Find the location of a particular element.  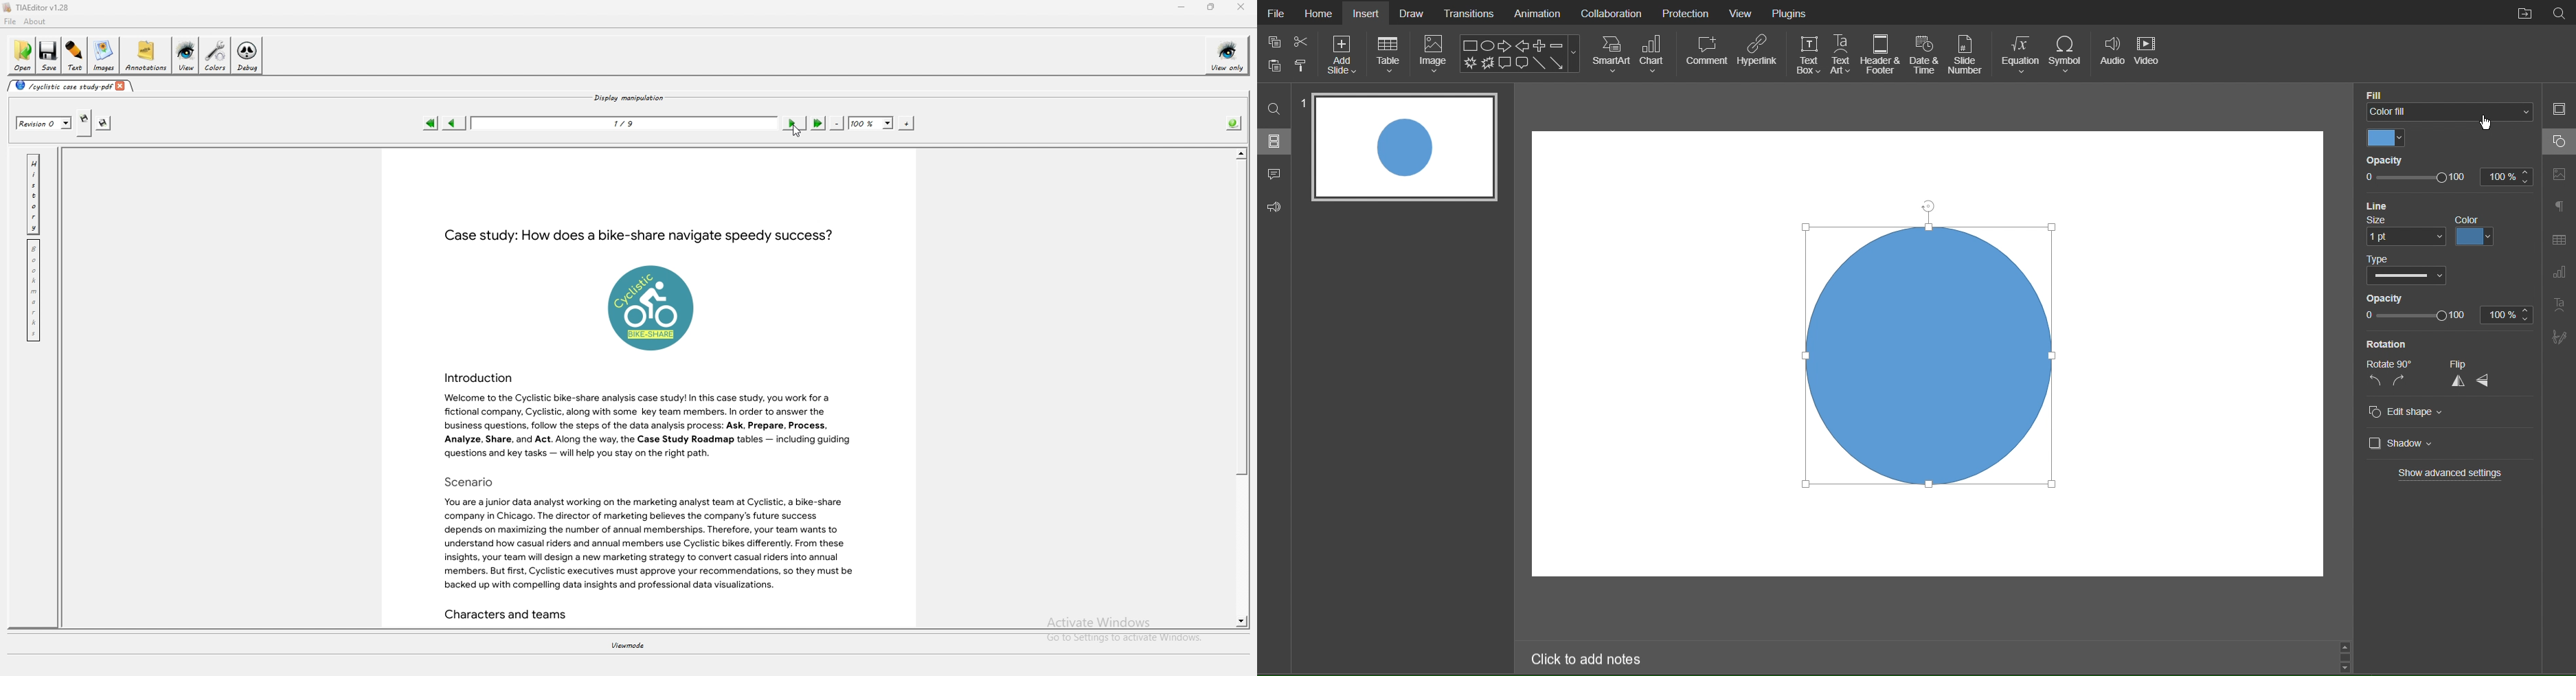

color is located at coordinates (2464, 218).